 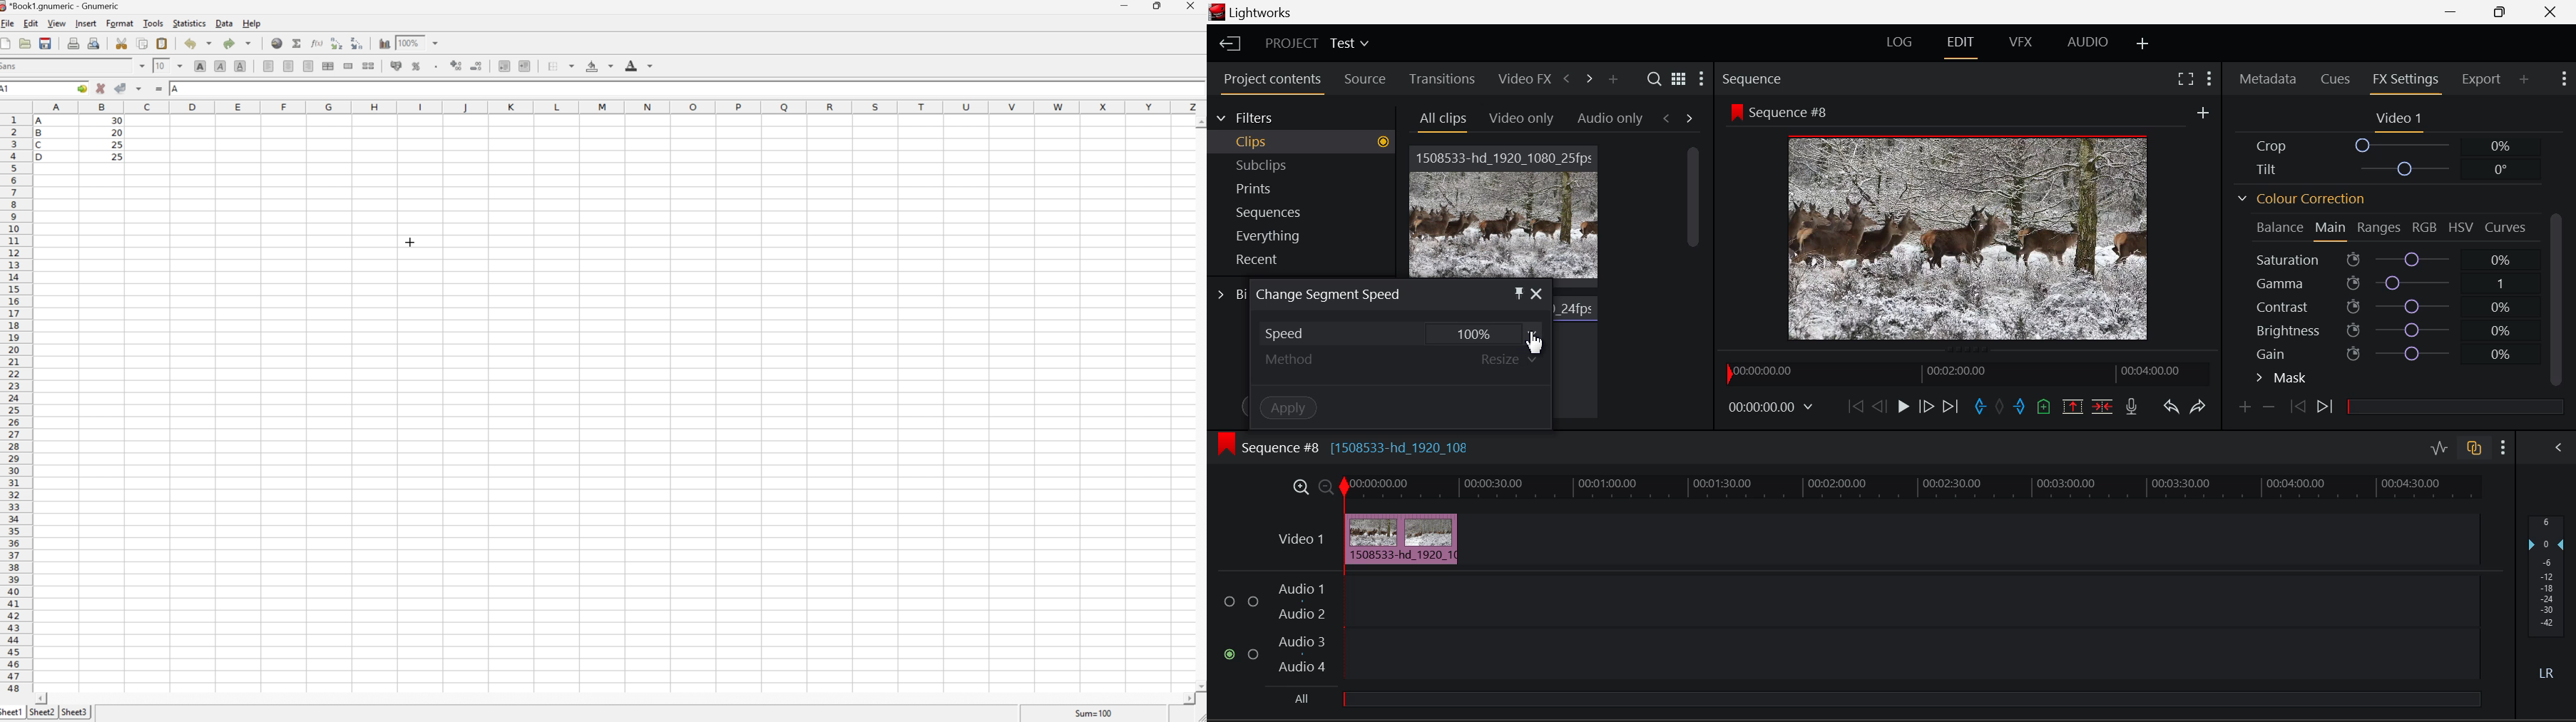 What do you see at coordinates (1505, 213) in the screenshot?
I see `Video Clip 1` at bounding box center [1505, 213].